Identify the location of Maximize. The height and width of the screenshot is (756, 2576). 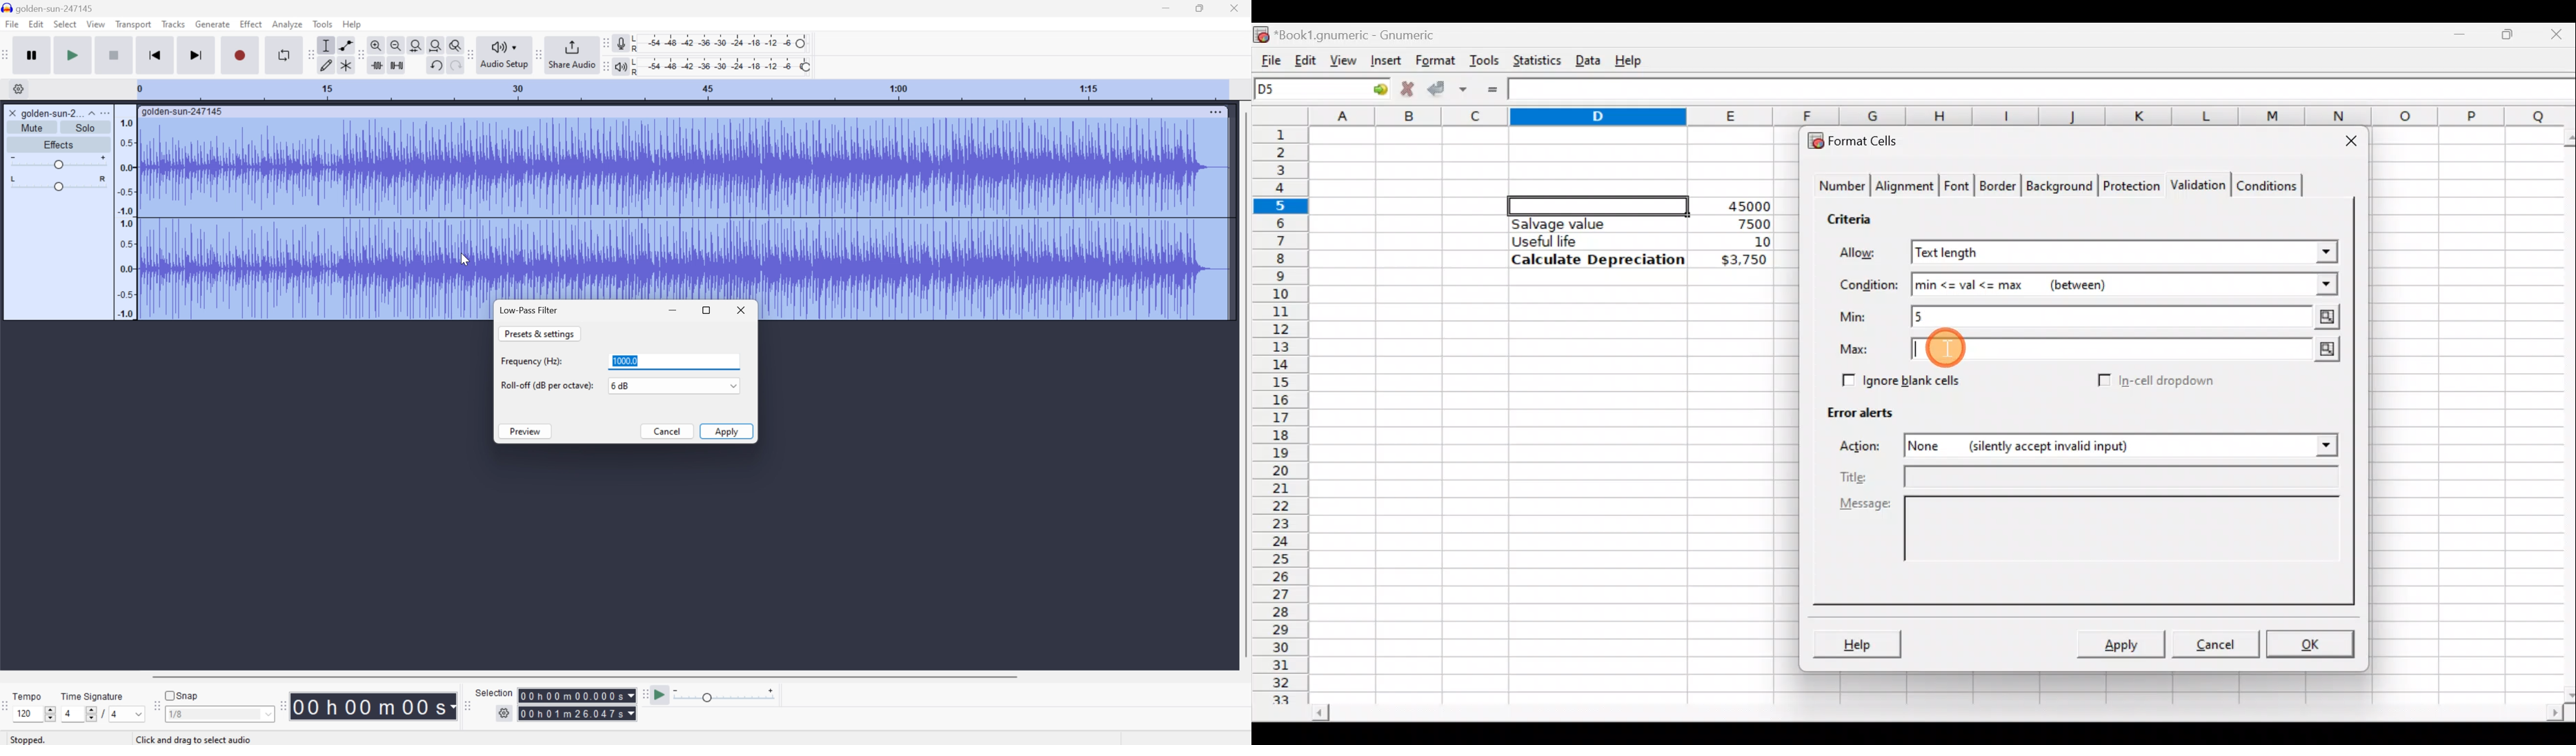
(2510, 32).